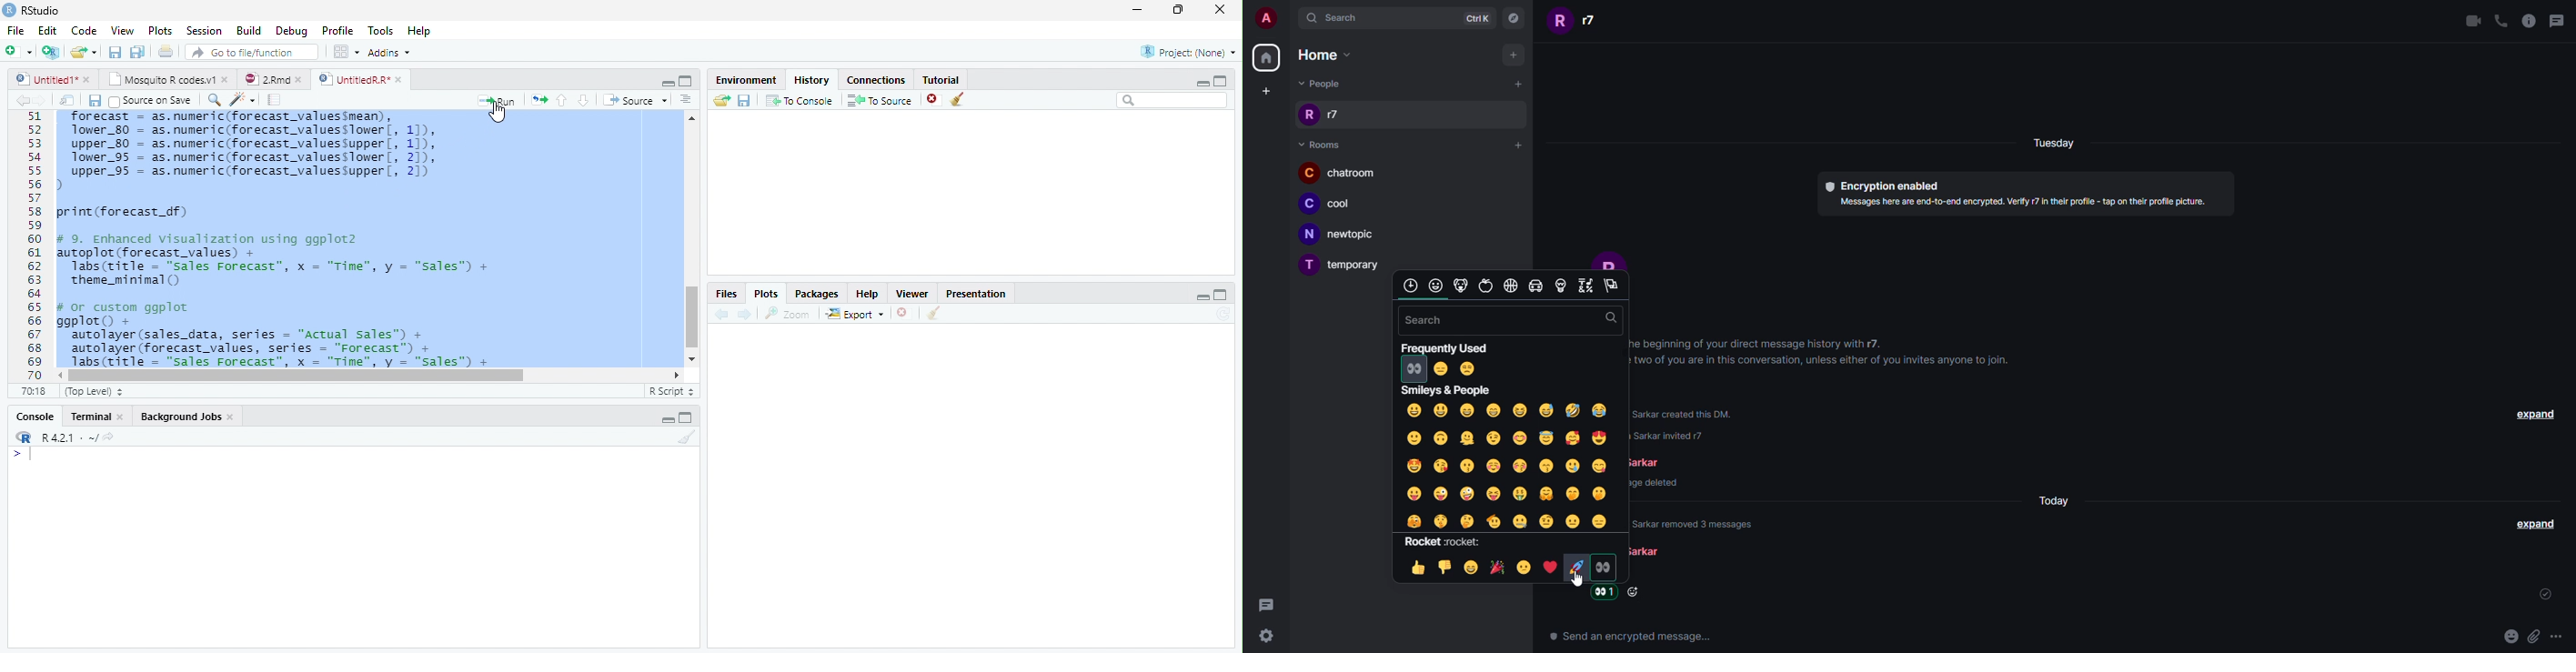 The height and width of the screenshot is (672, 2576). I want to click on Code Tools, so click(239, 99).